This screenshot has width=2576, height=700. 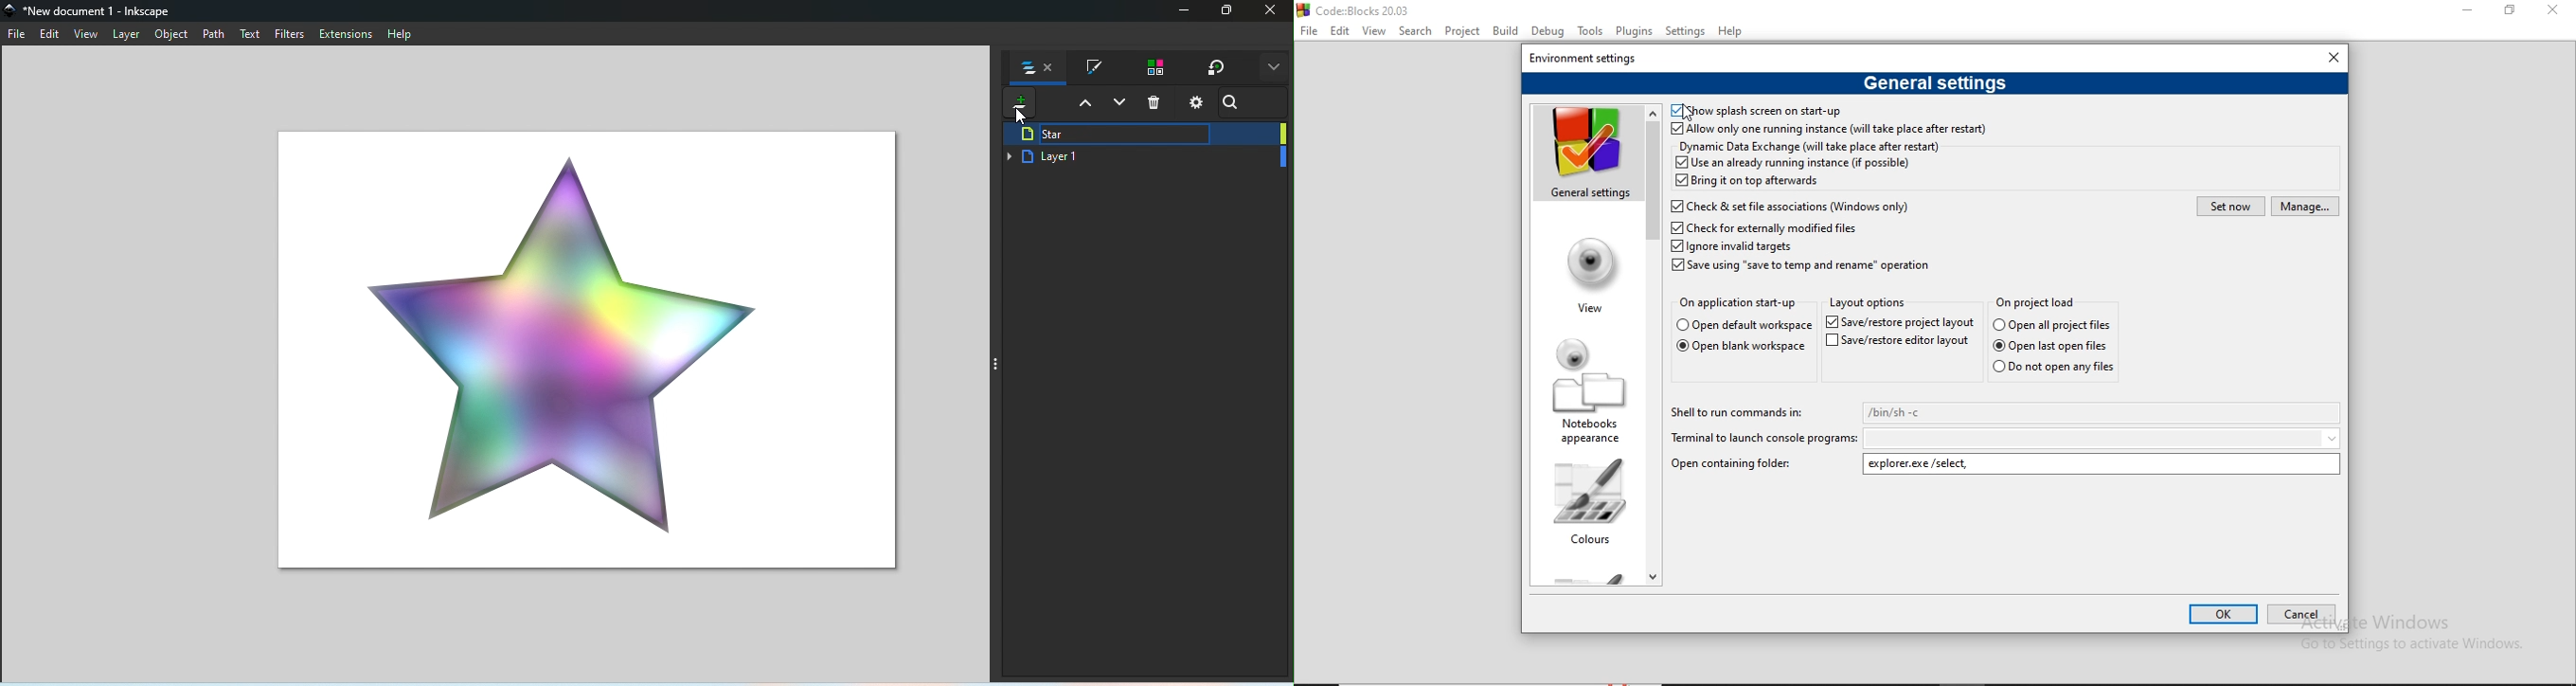 What do you see at coordinates (1733, 32) in the screenshot?
I see `Help` at bounding box center [1733, 32].